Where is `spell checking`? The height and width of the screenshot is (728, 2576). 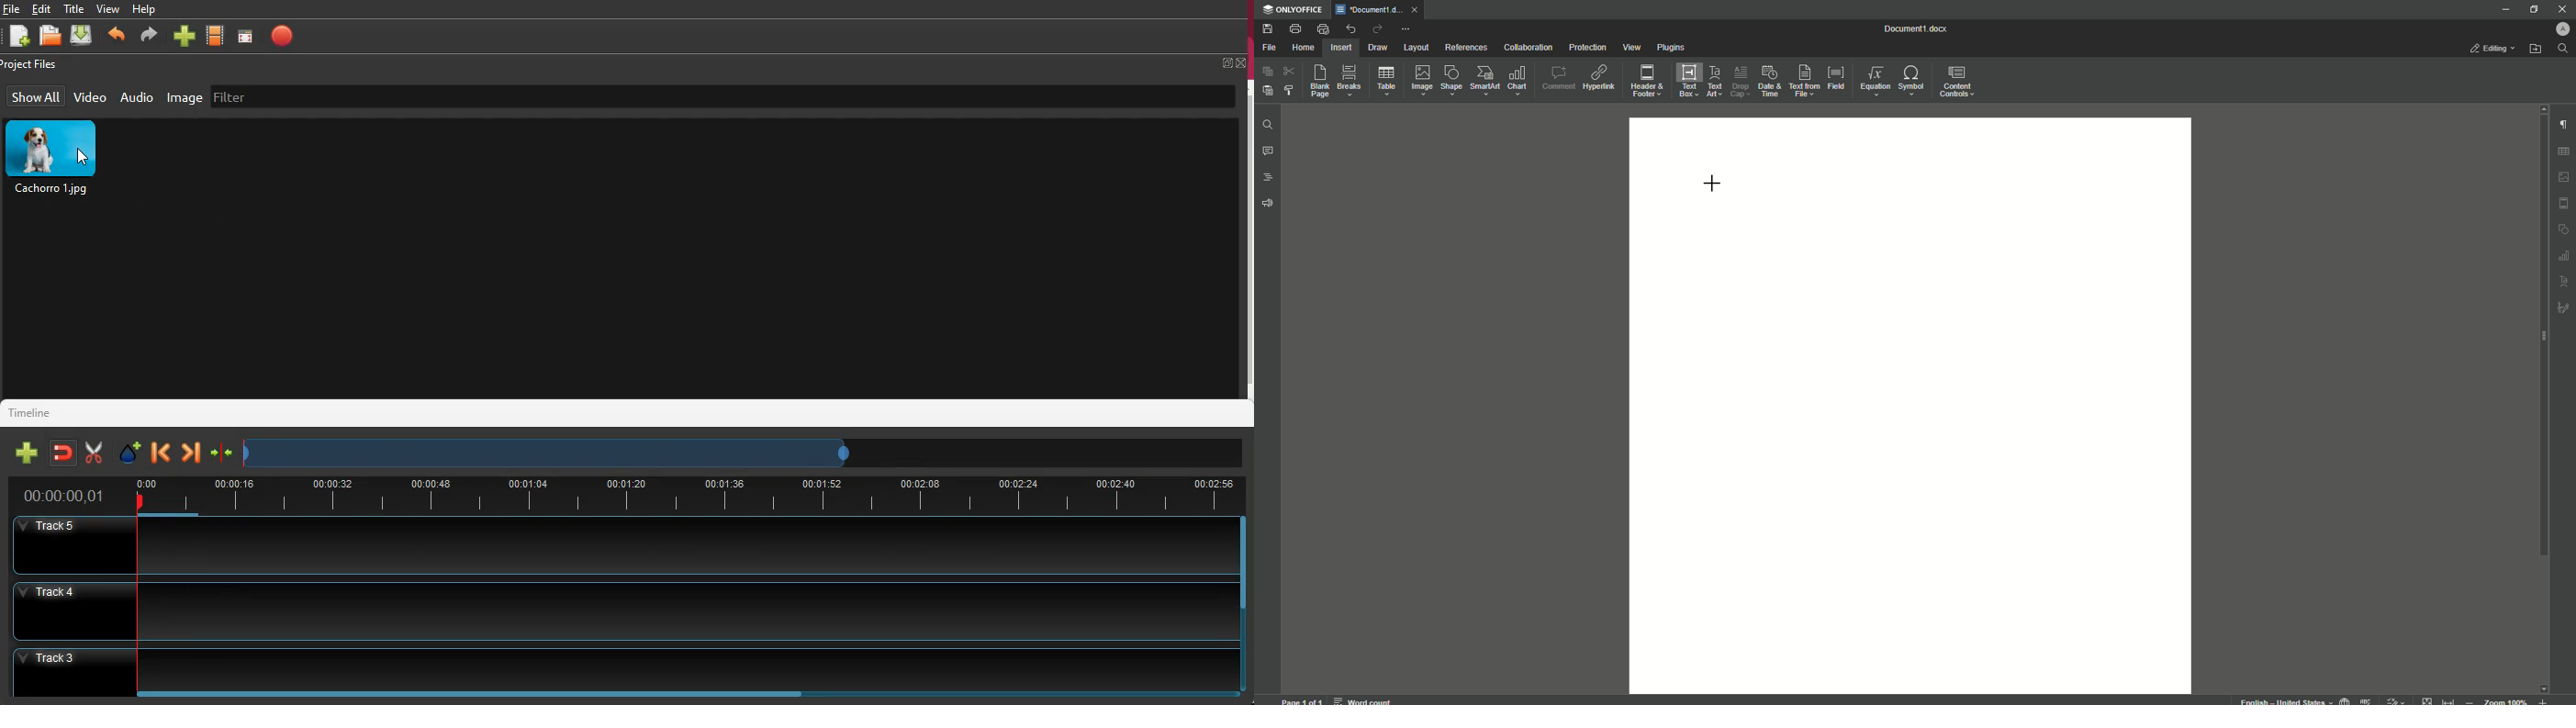
spell checking is located at coordinates (2367, 700).